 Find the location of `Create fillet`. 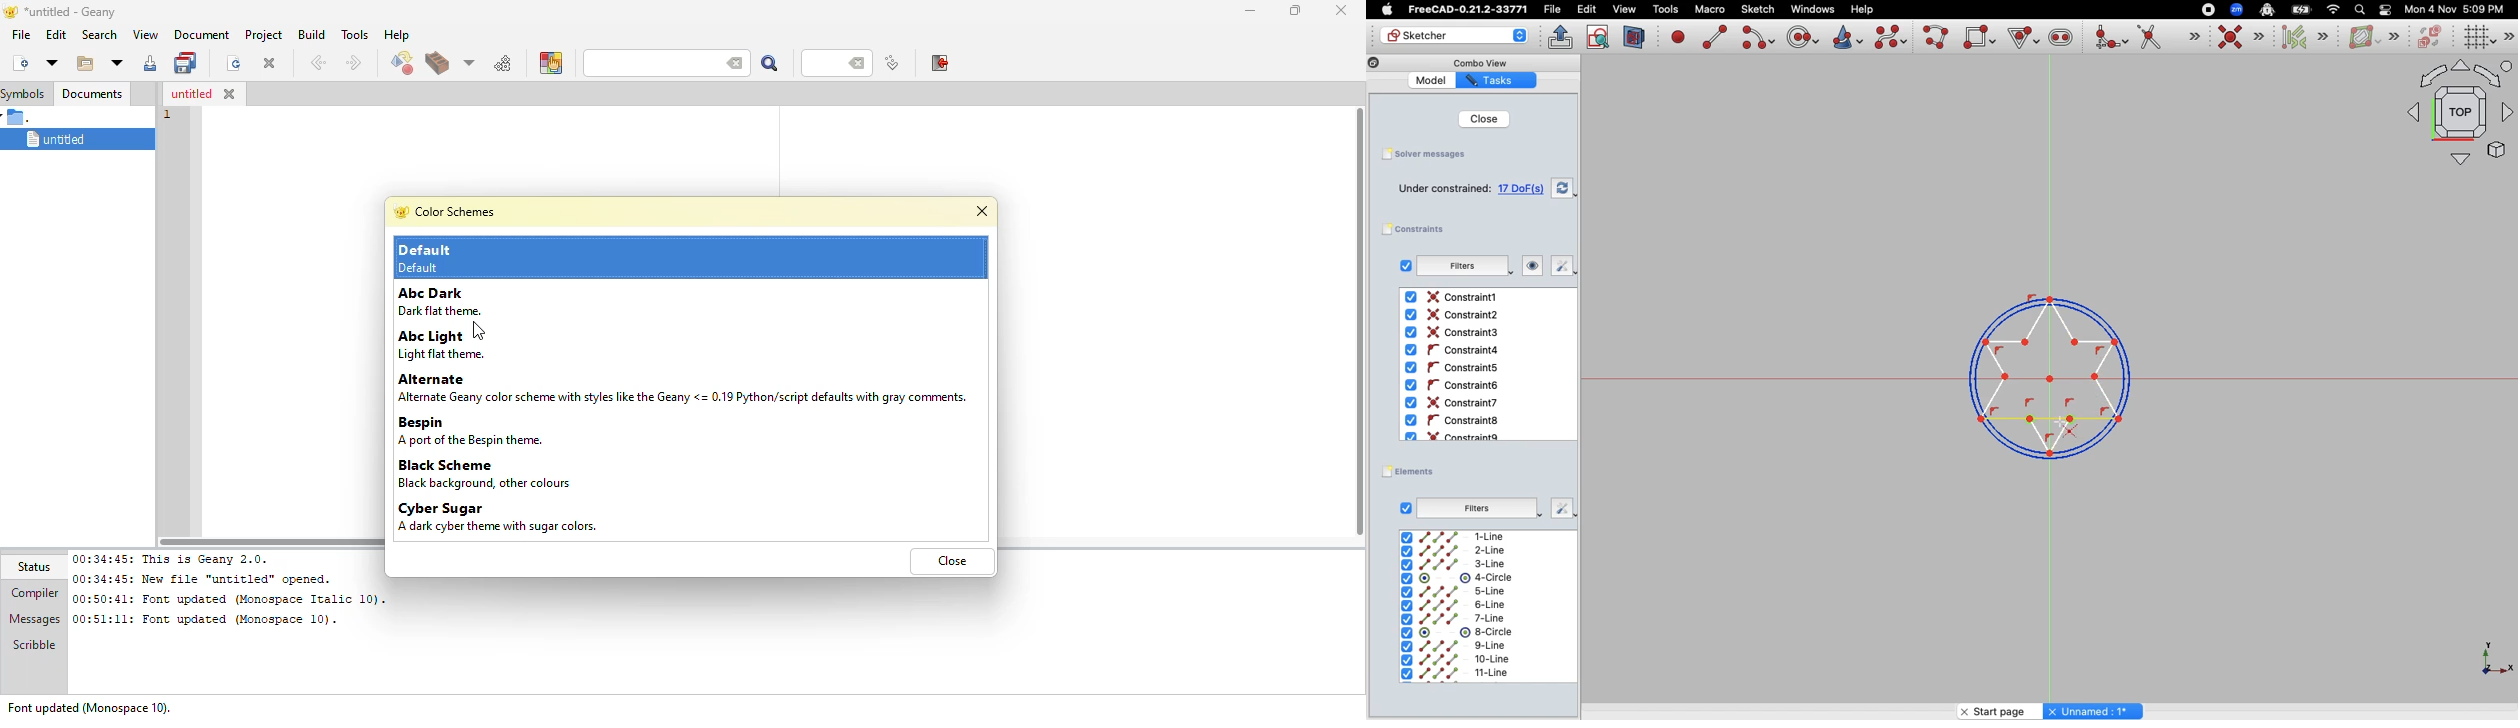

Create fillet is located at coordinates (2110, 38).